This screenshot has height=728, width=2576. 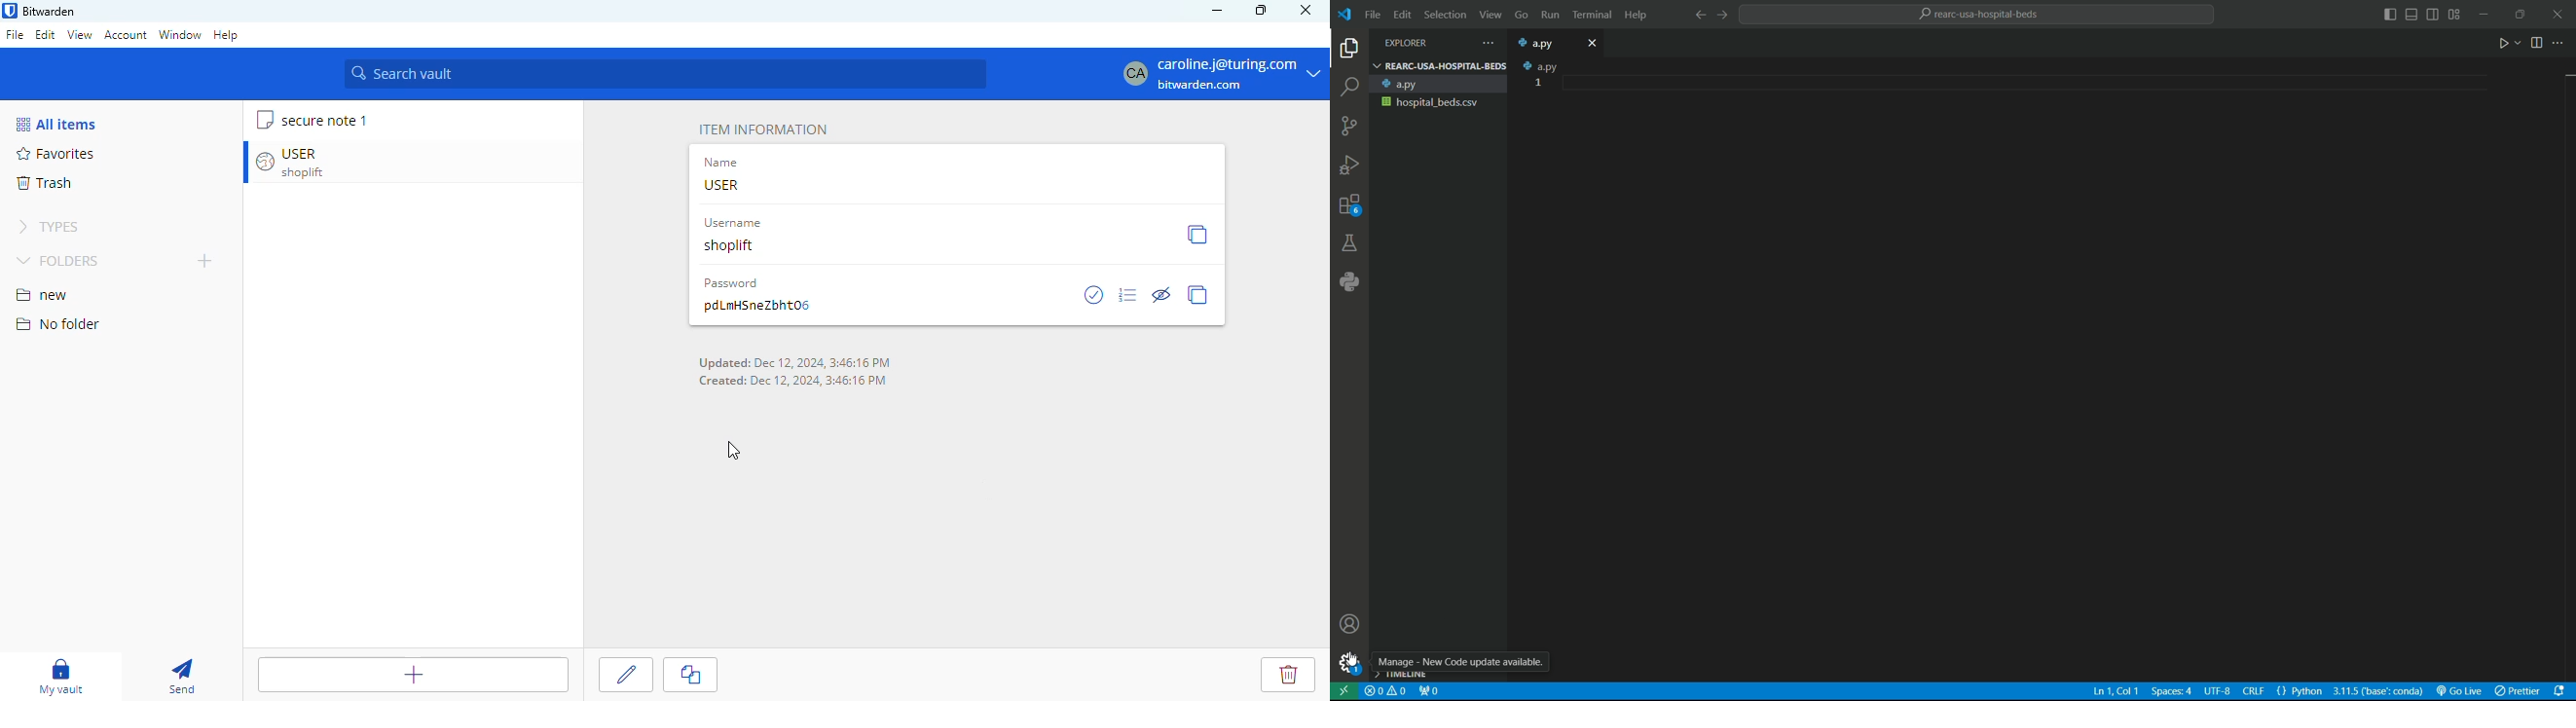 What do you see at coordinates (1349, 129) in the screenshot?
I see `source code` at bounding box center [1349, 129].